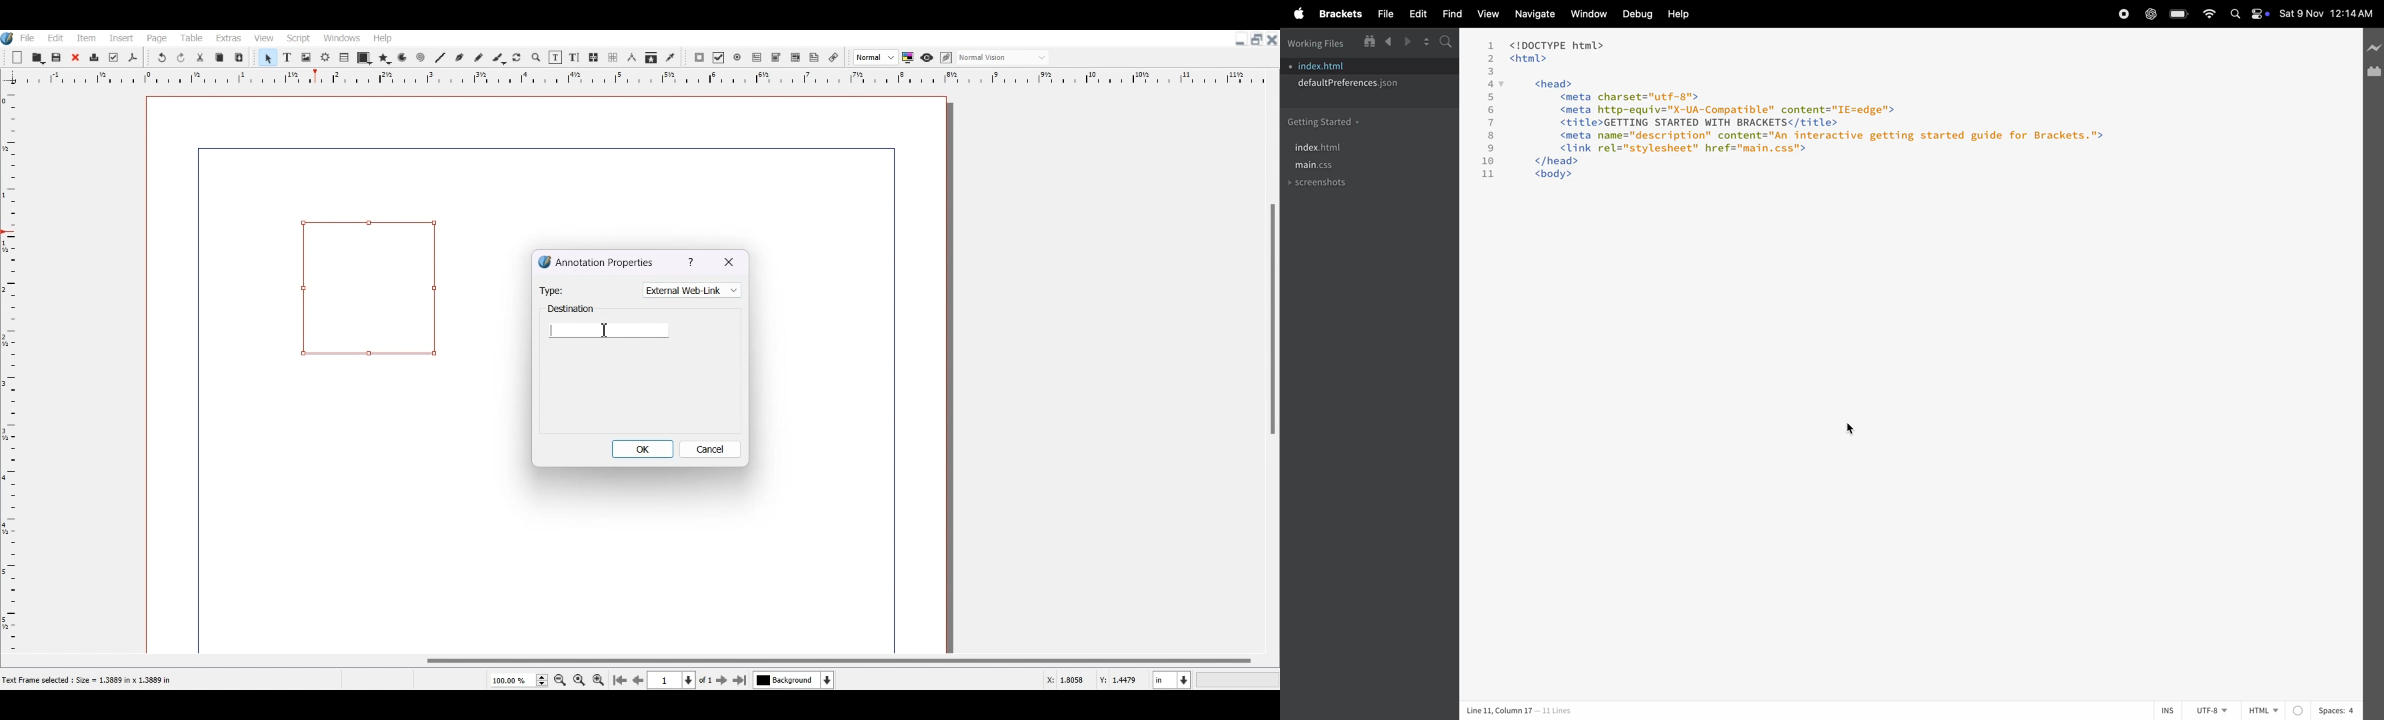 The height and width of the screenshot is (728, 2408). I want to click on working files, so click(1318, 44).